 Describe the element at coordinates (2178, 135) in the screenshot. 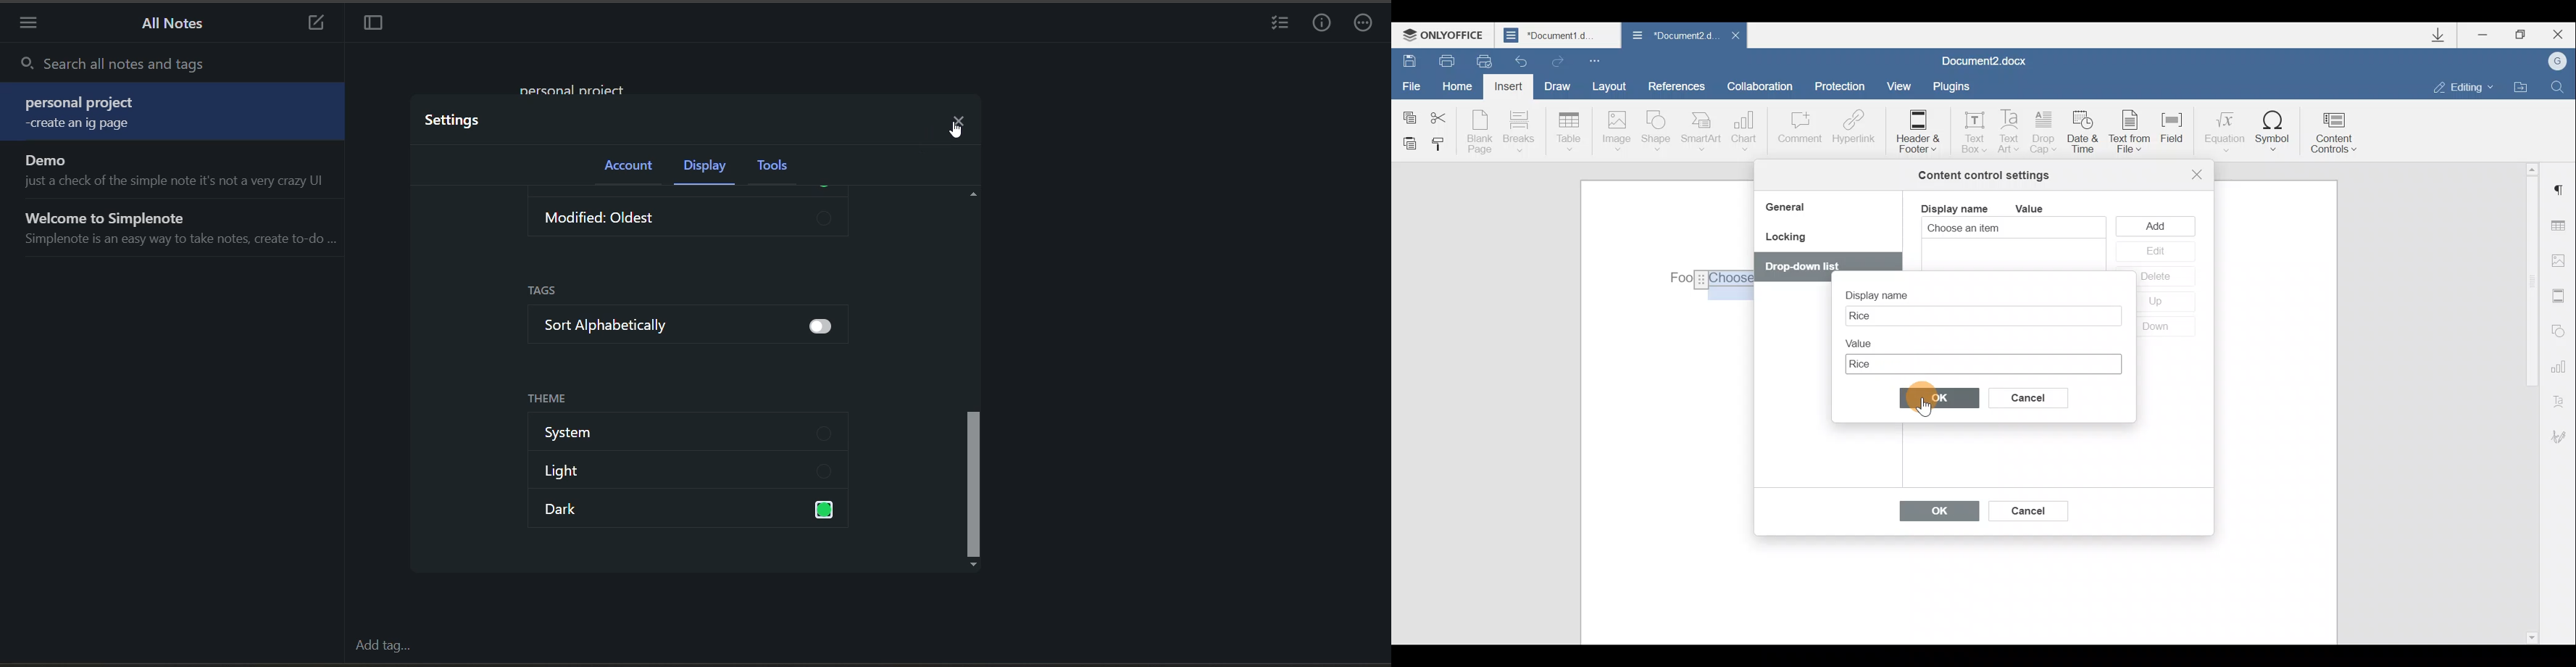

I see `Field` at that location.